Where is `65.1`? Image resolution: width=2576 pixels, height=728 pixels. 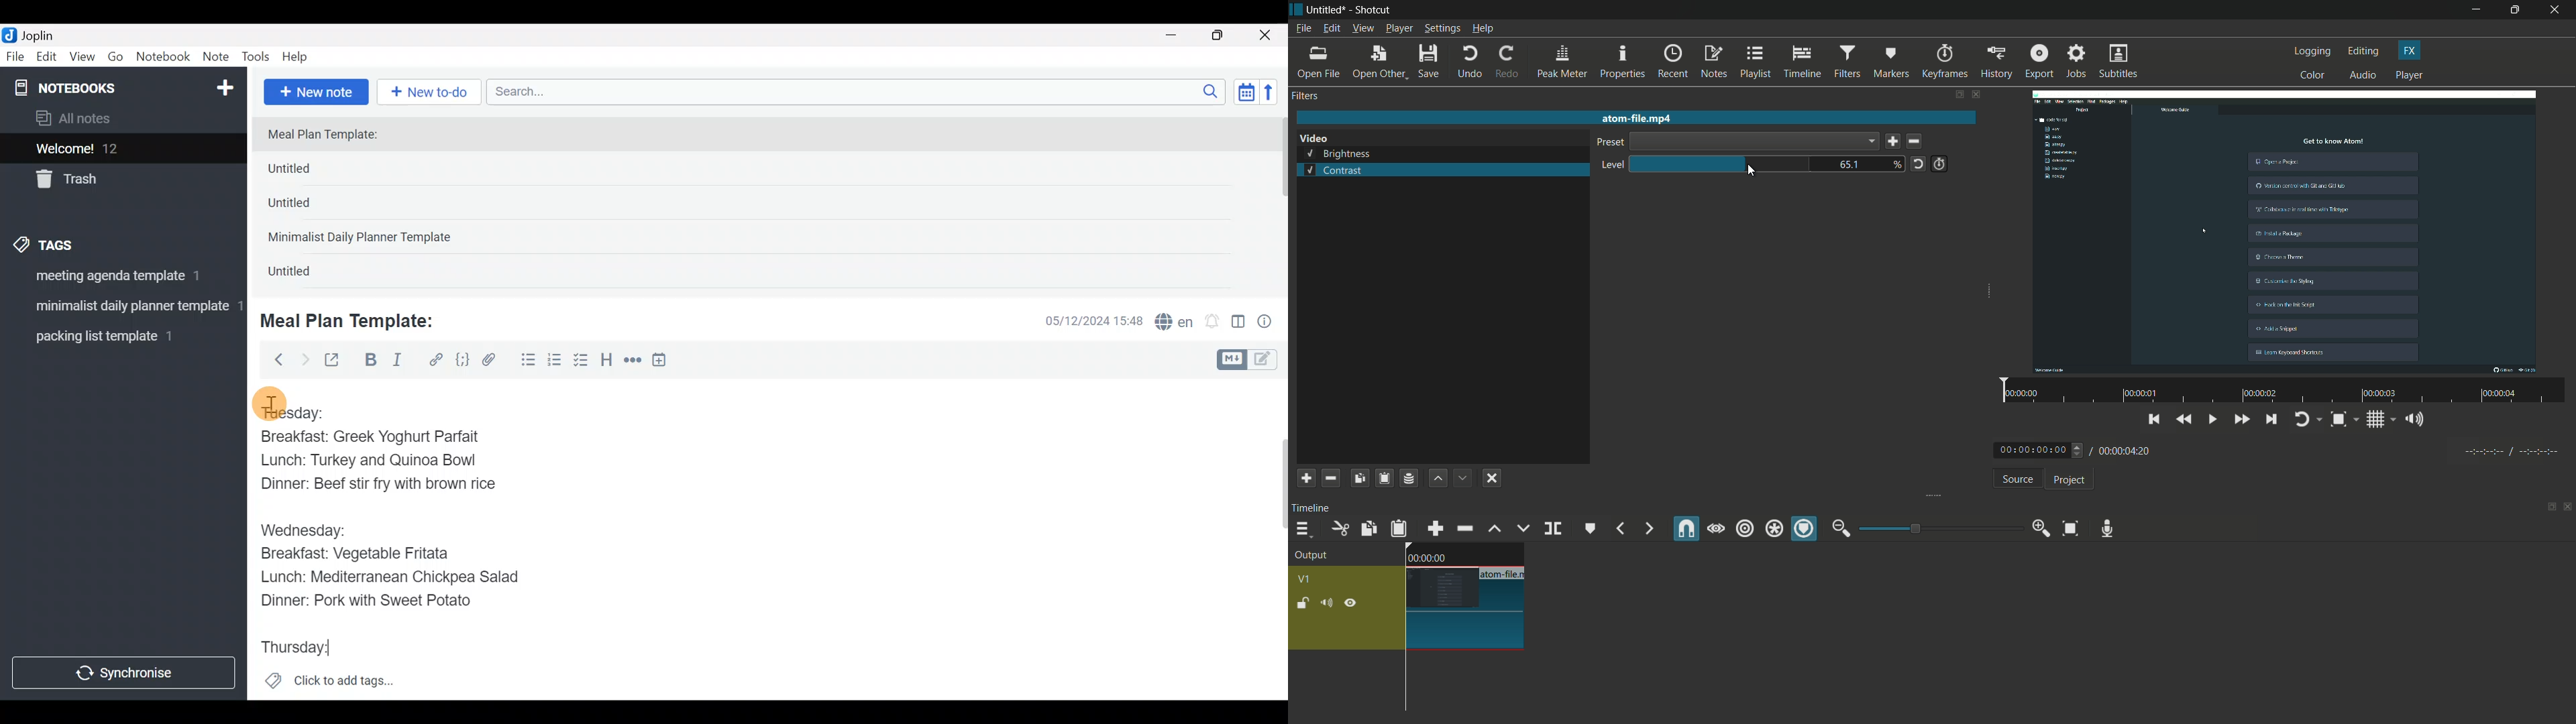 65.1 is located at coordinates (1852, 165).